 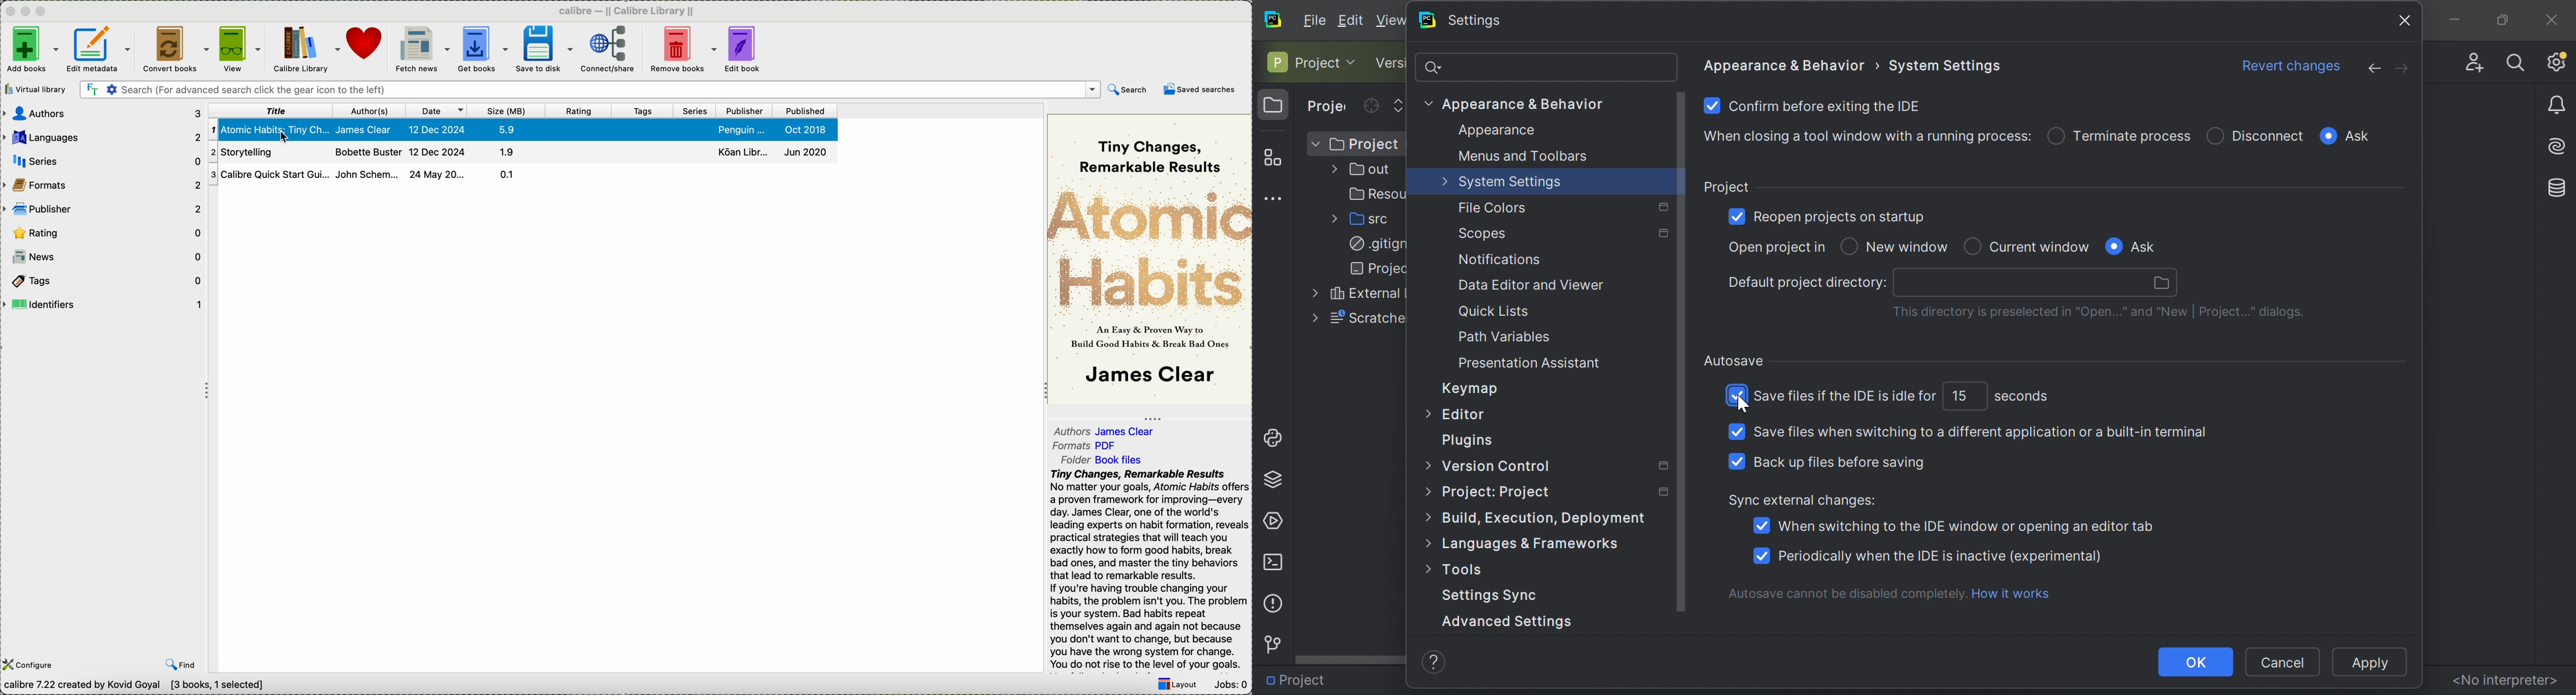 I want to click on File colore, so click(x=1492, y=208).